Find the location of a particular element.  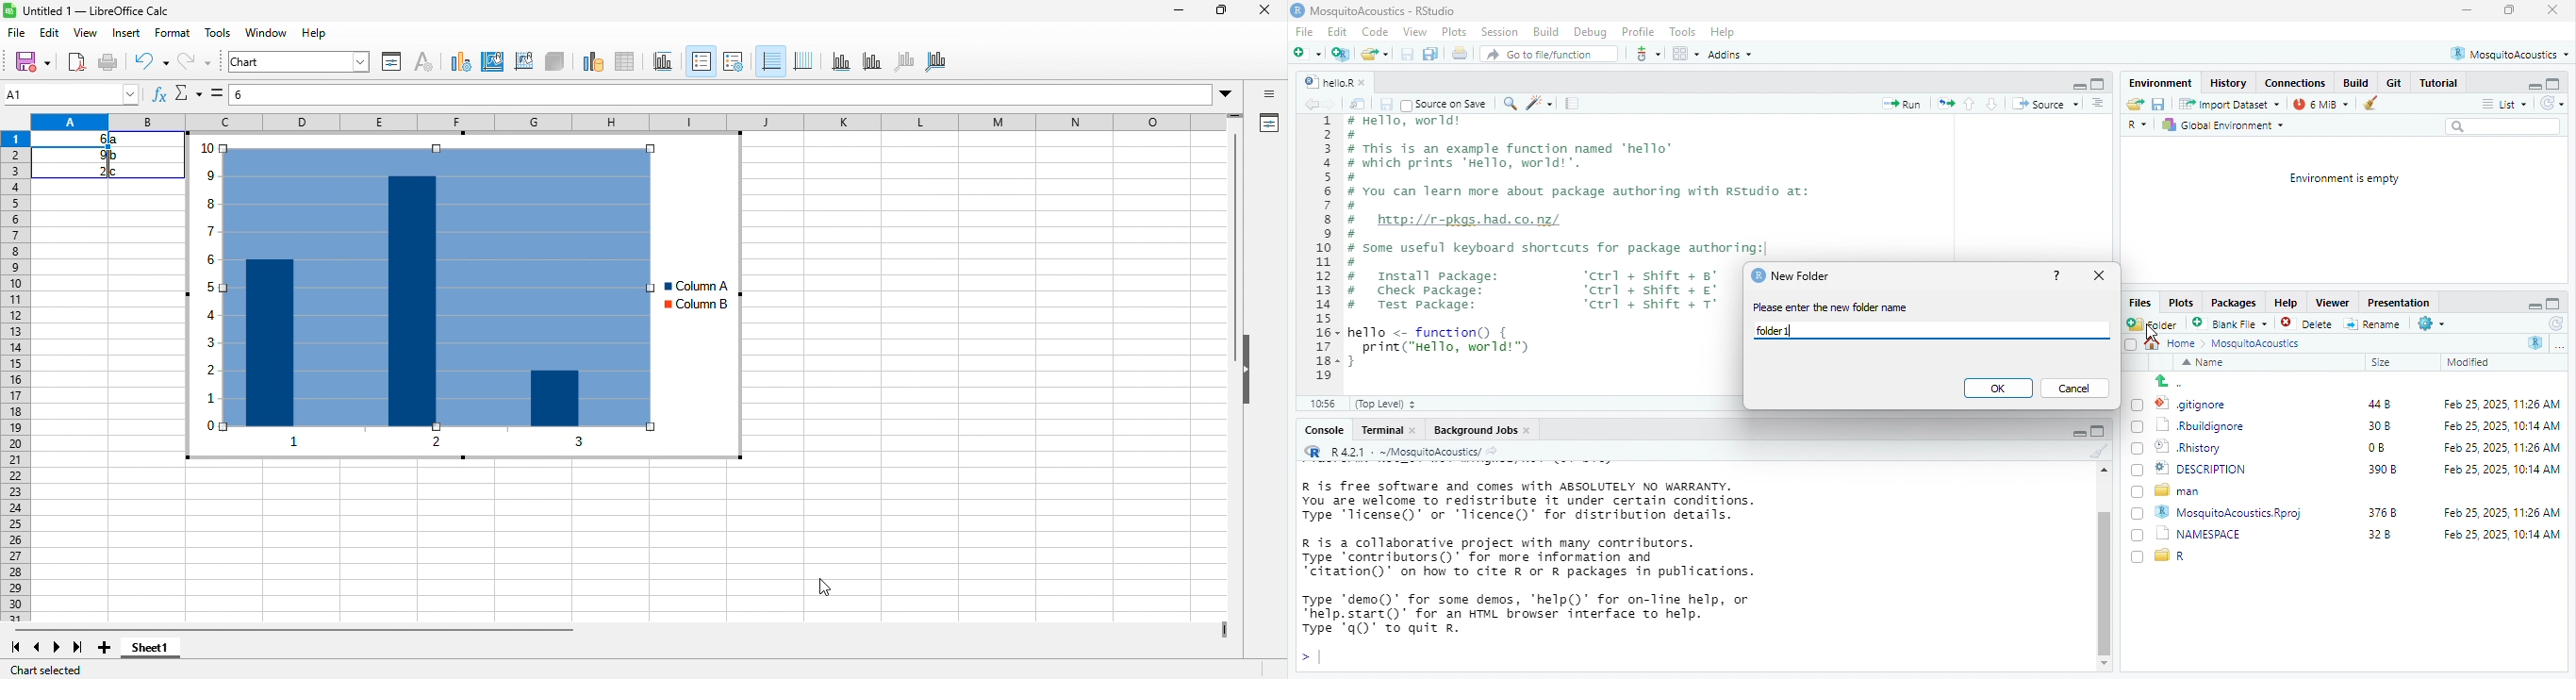

’ find /replace is located at coordinates (1511, 105).